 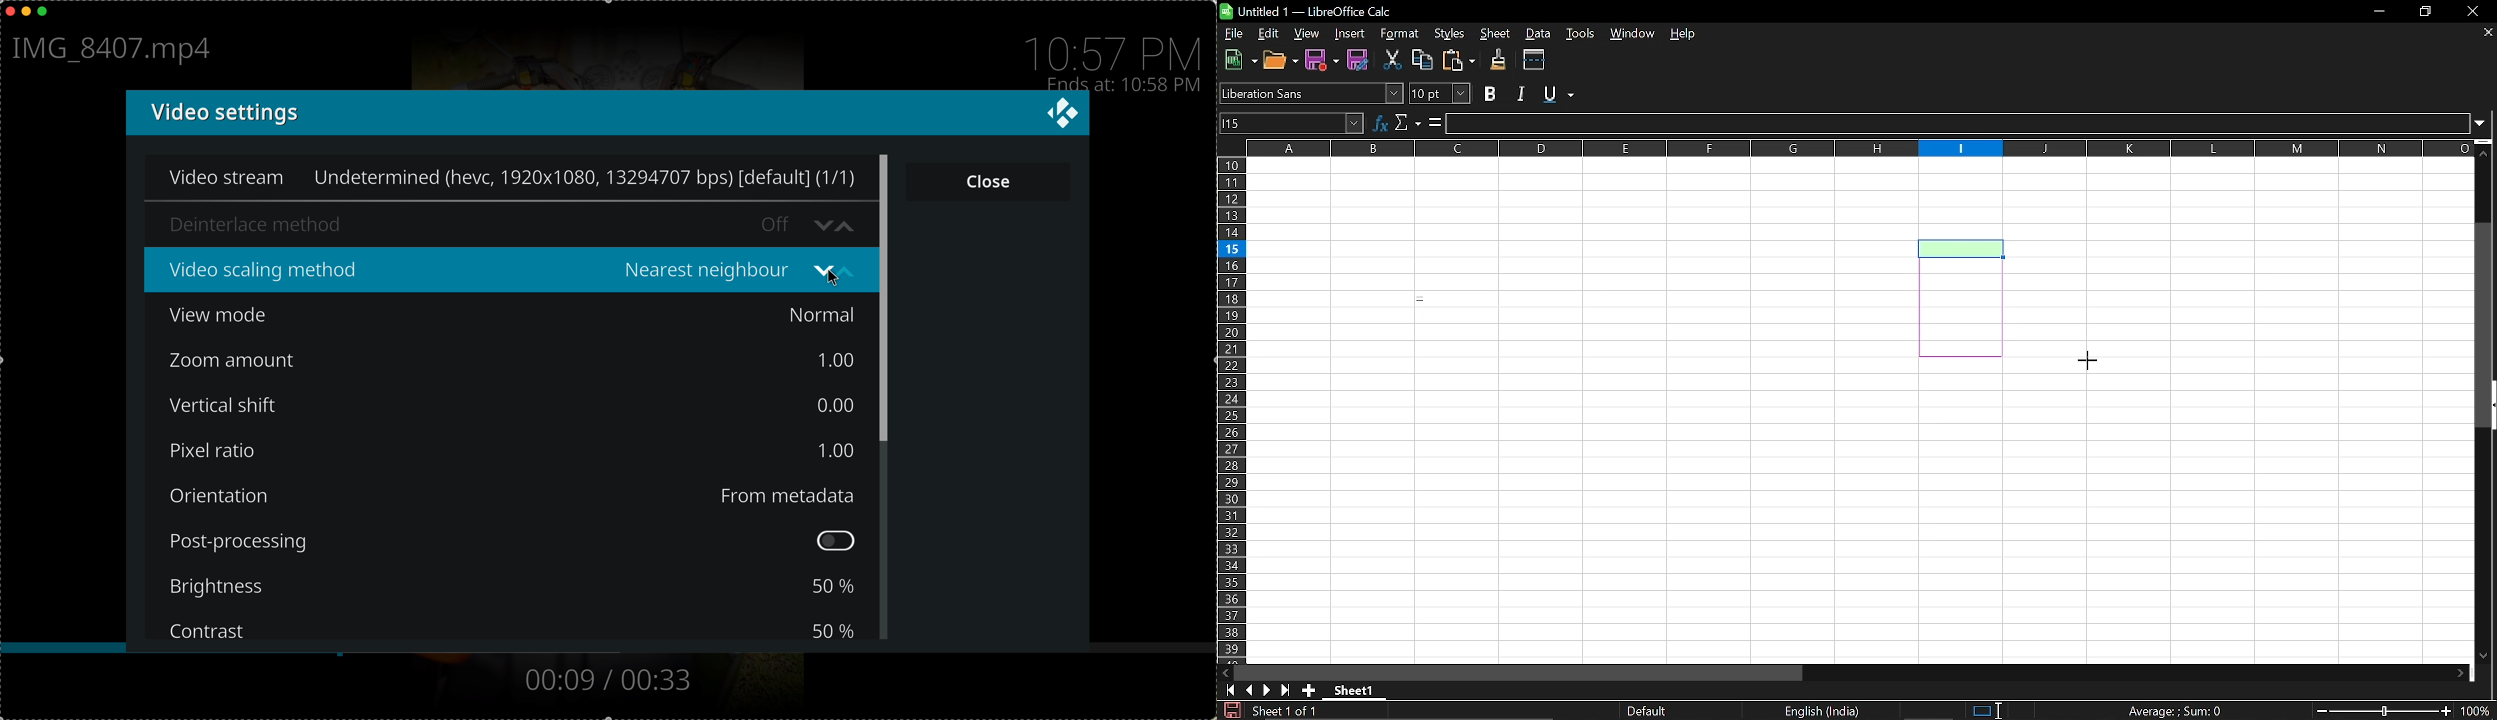 I want to click on Fillable cells, so click(x=1583, y=411).